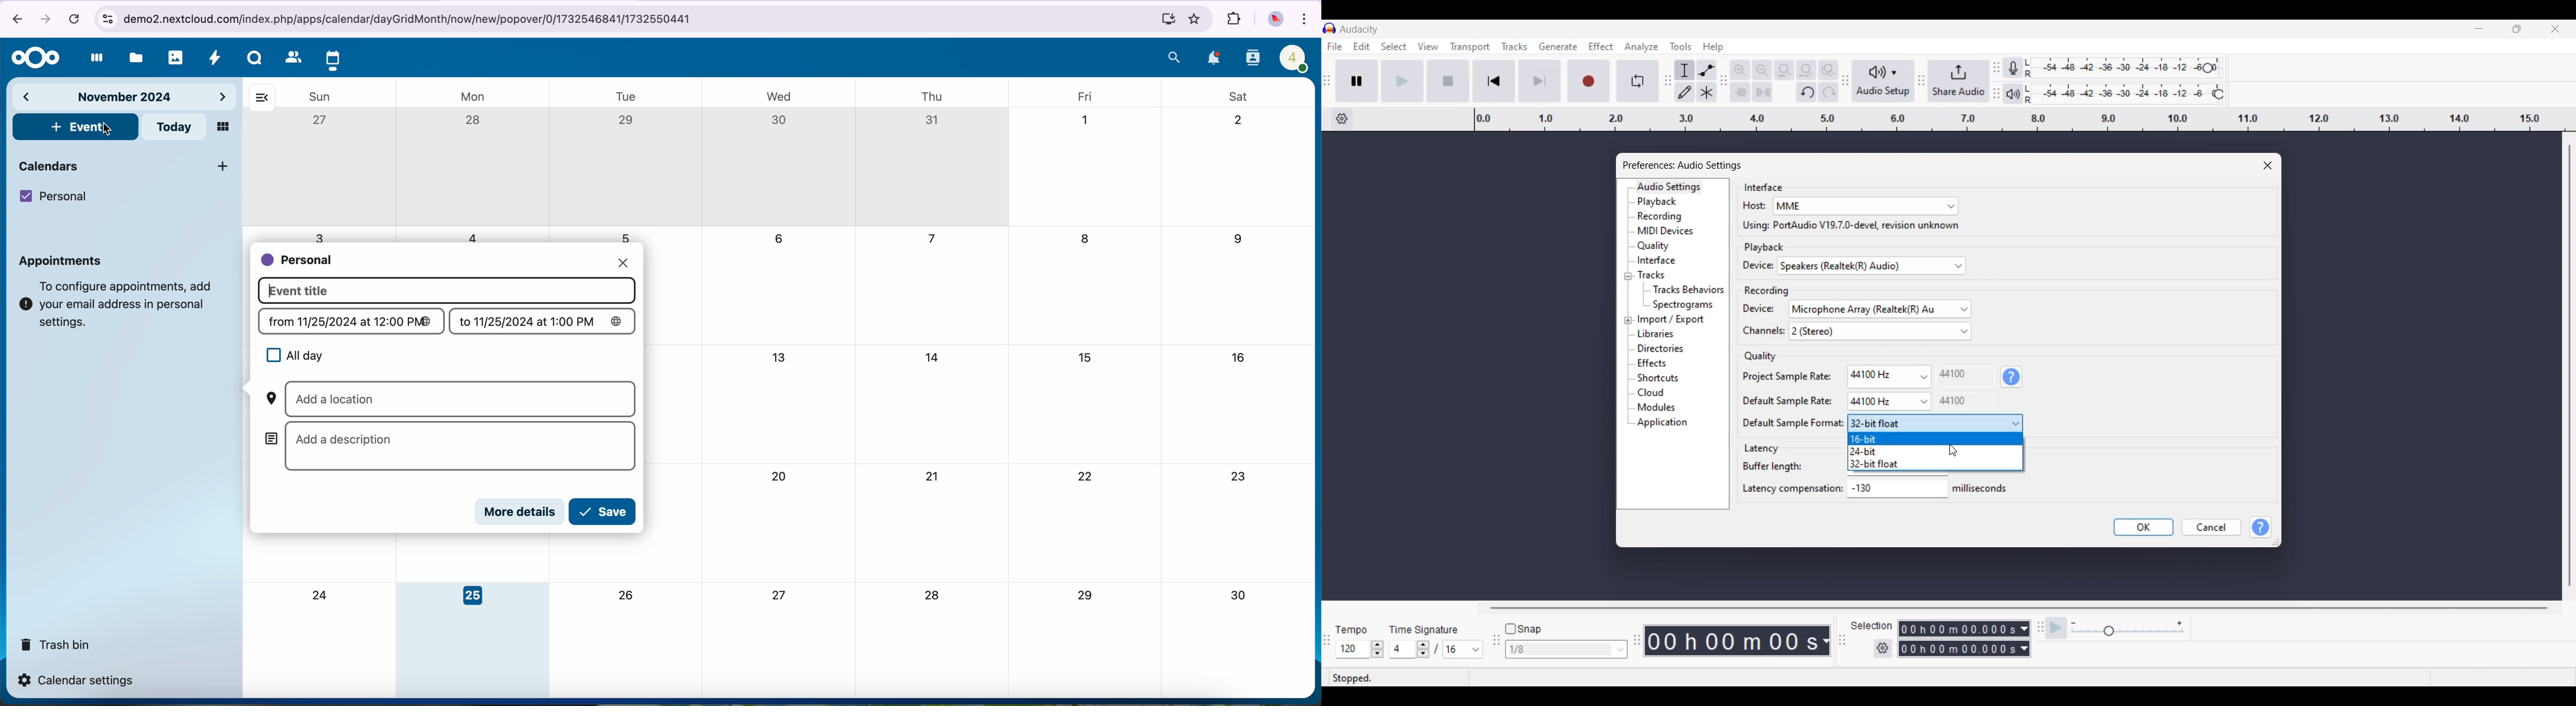 Image resolution: width=2576 pixels, height=728 pixels. I want to click on URL, so click(412, 18).